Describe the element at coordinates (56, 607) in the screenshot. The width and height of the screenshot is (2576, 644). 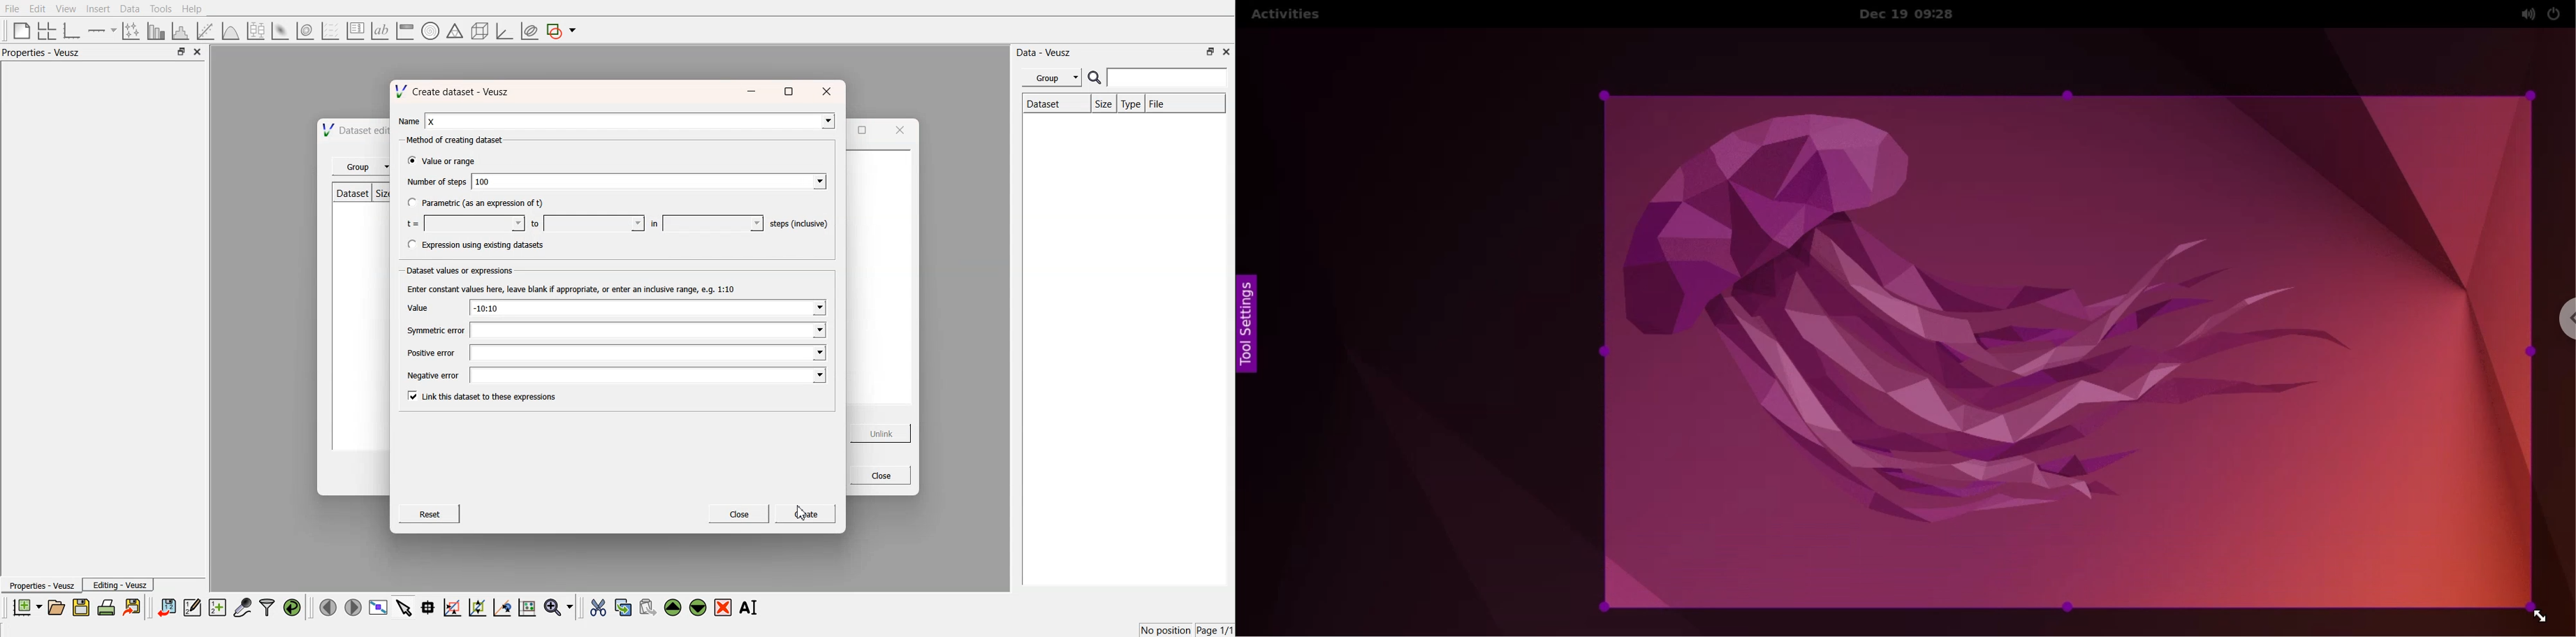
I see `open` at that location.